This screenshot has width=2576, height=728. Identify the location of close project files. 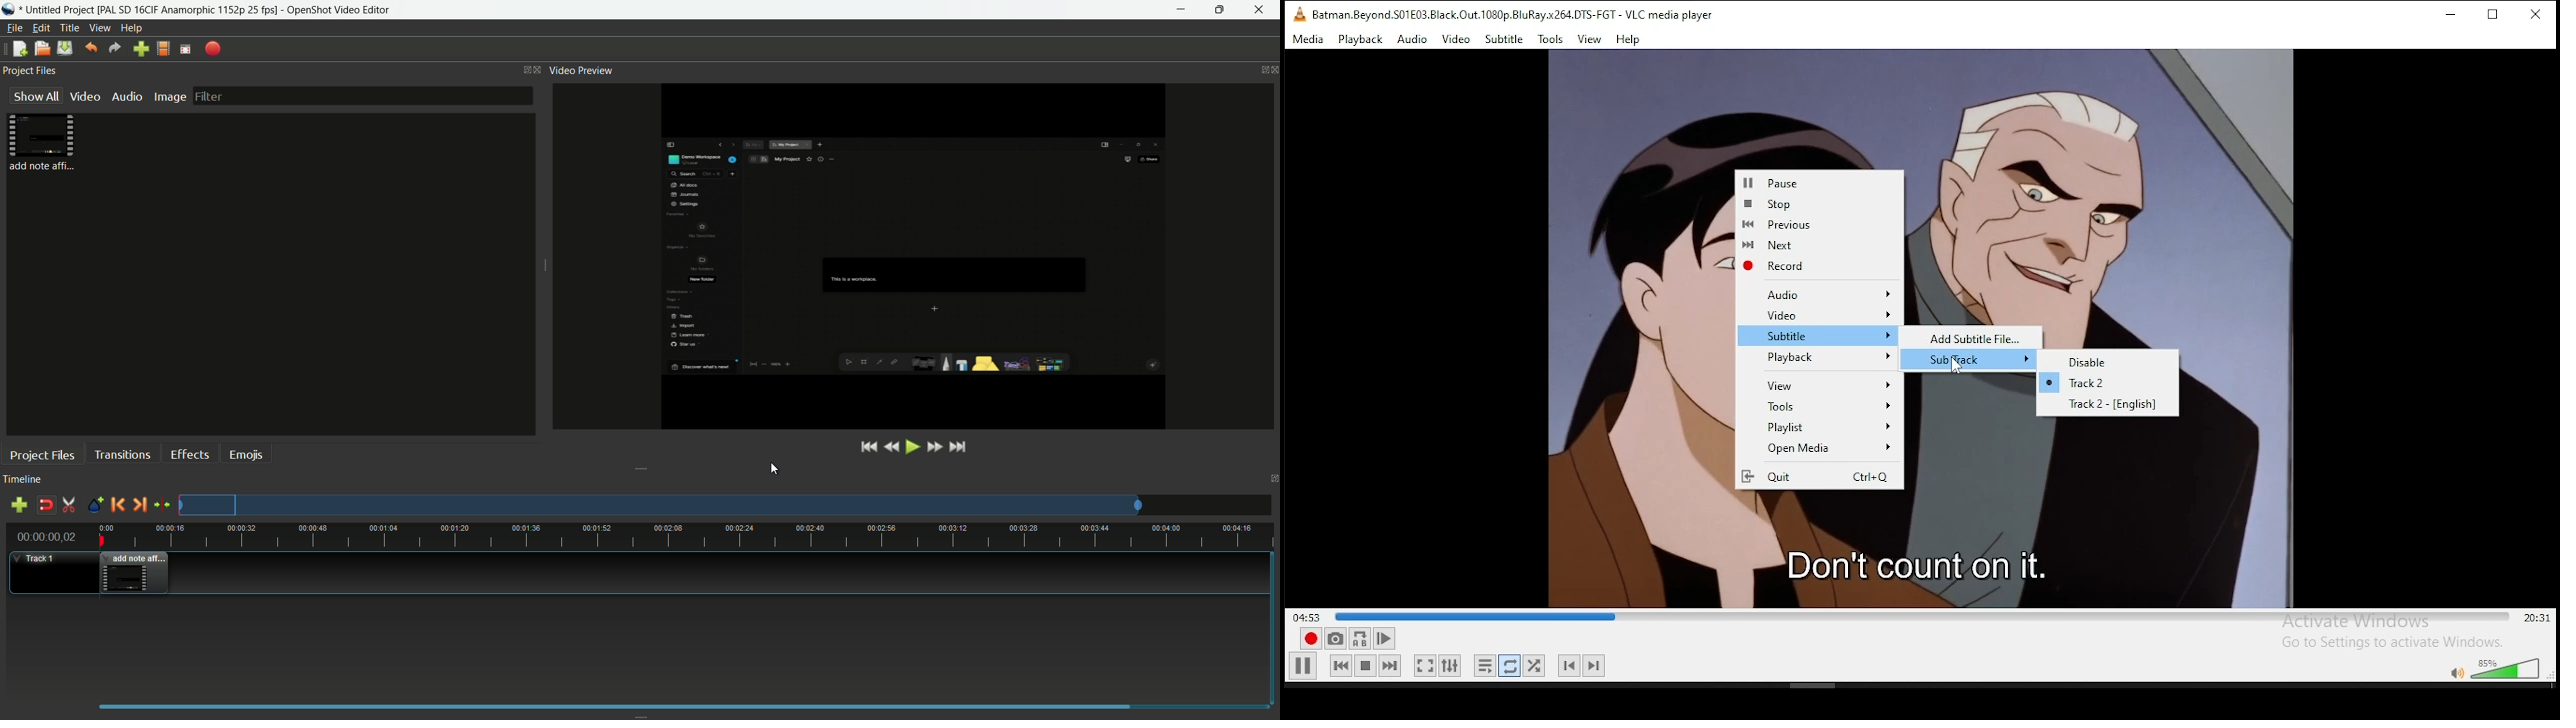
(538, 69).